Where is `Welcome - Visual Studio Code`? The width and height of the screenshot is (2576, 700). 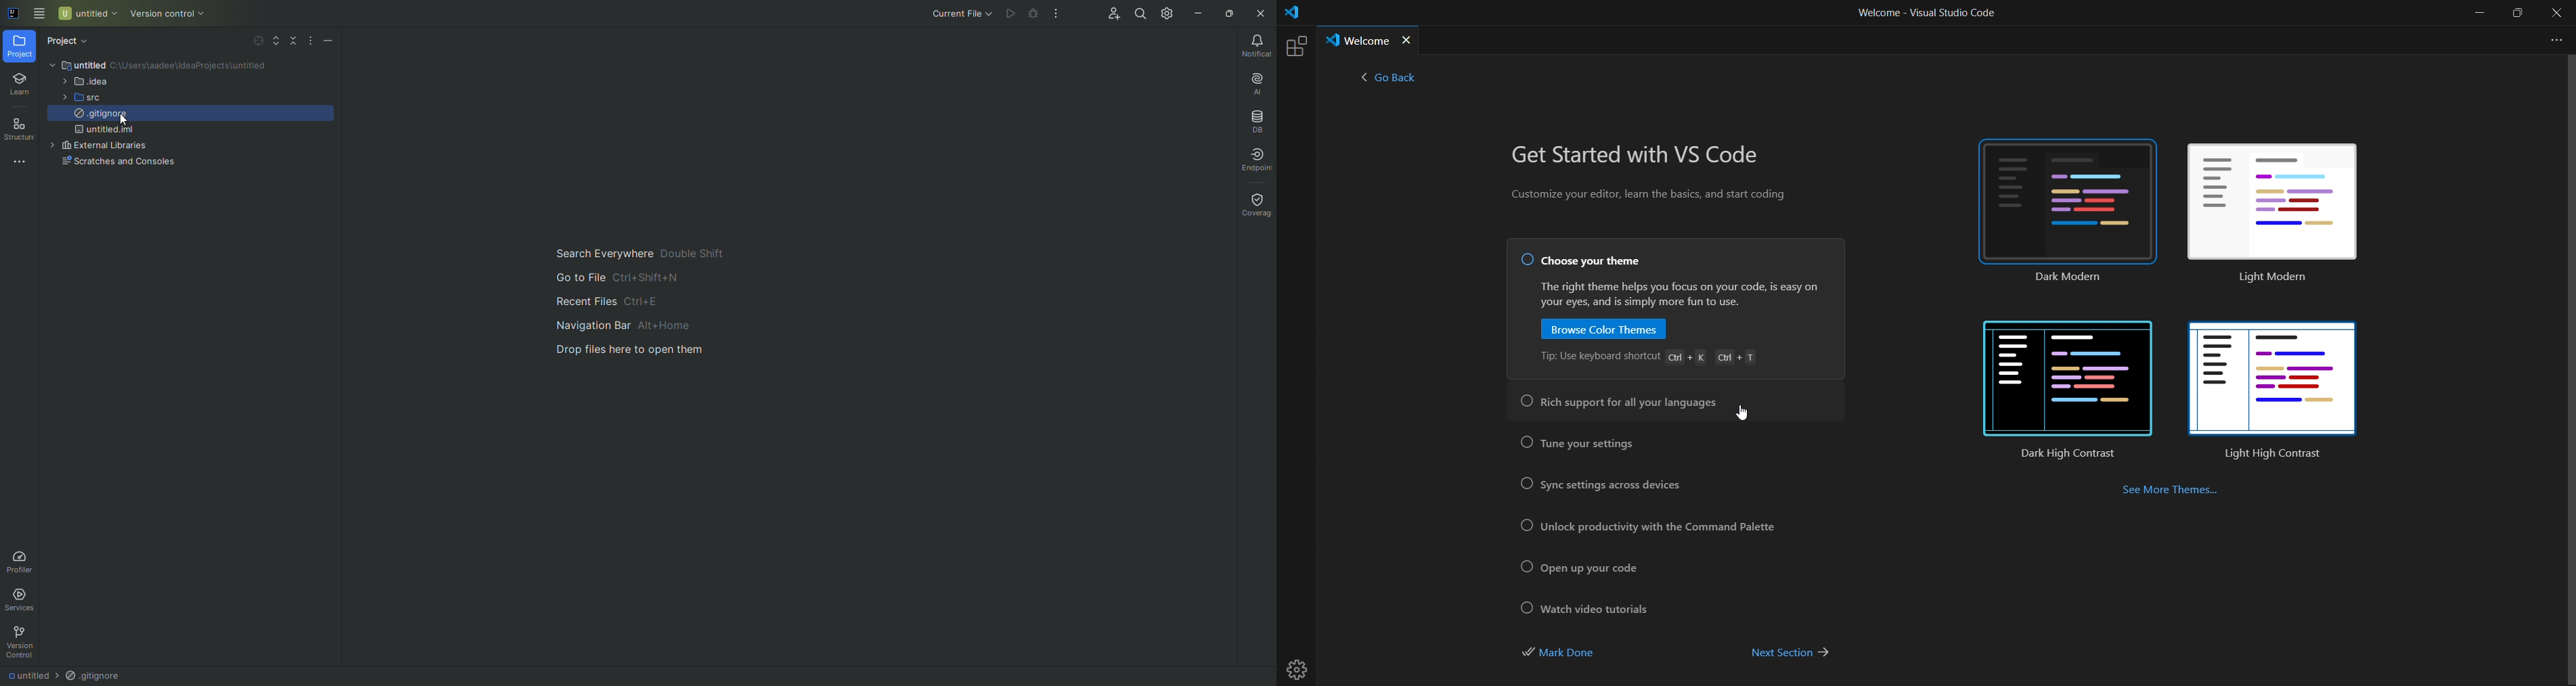
Welcome - Visual Studio Code is located at coordinates (1926, 16).